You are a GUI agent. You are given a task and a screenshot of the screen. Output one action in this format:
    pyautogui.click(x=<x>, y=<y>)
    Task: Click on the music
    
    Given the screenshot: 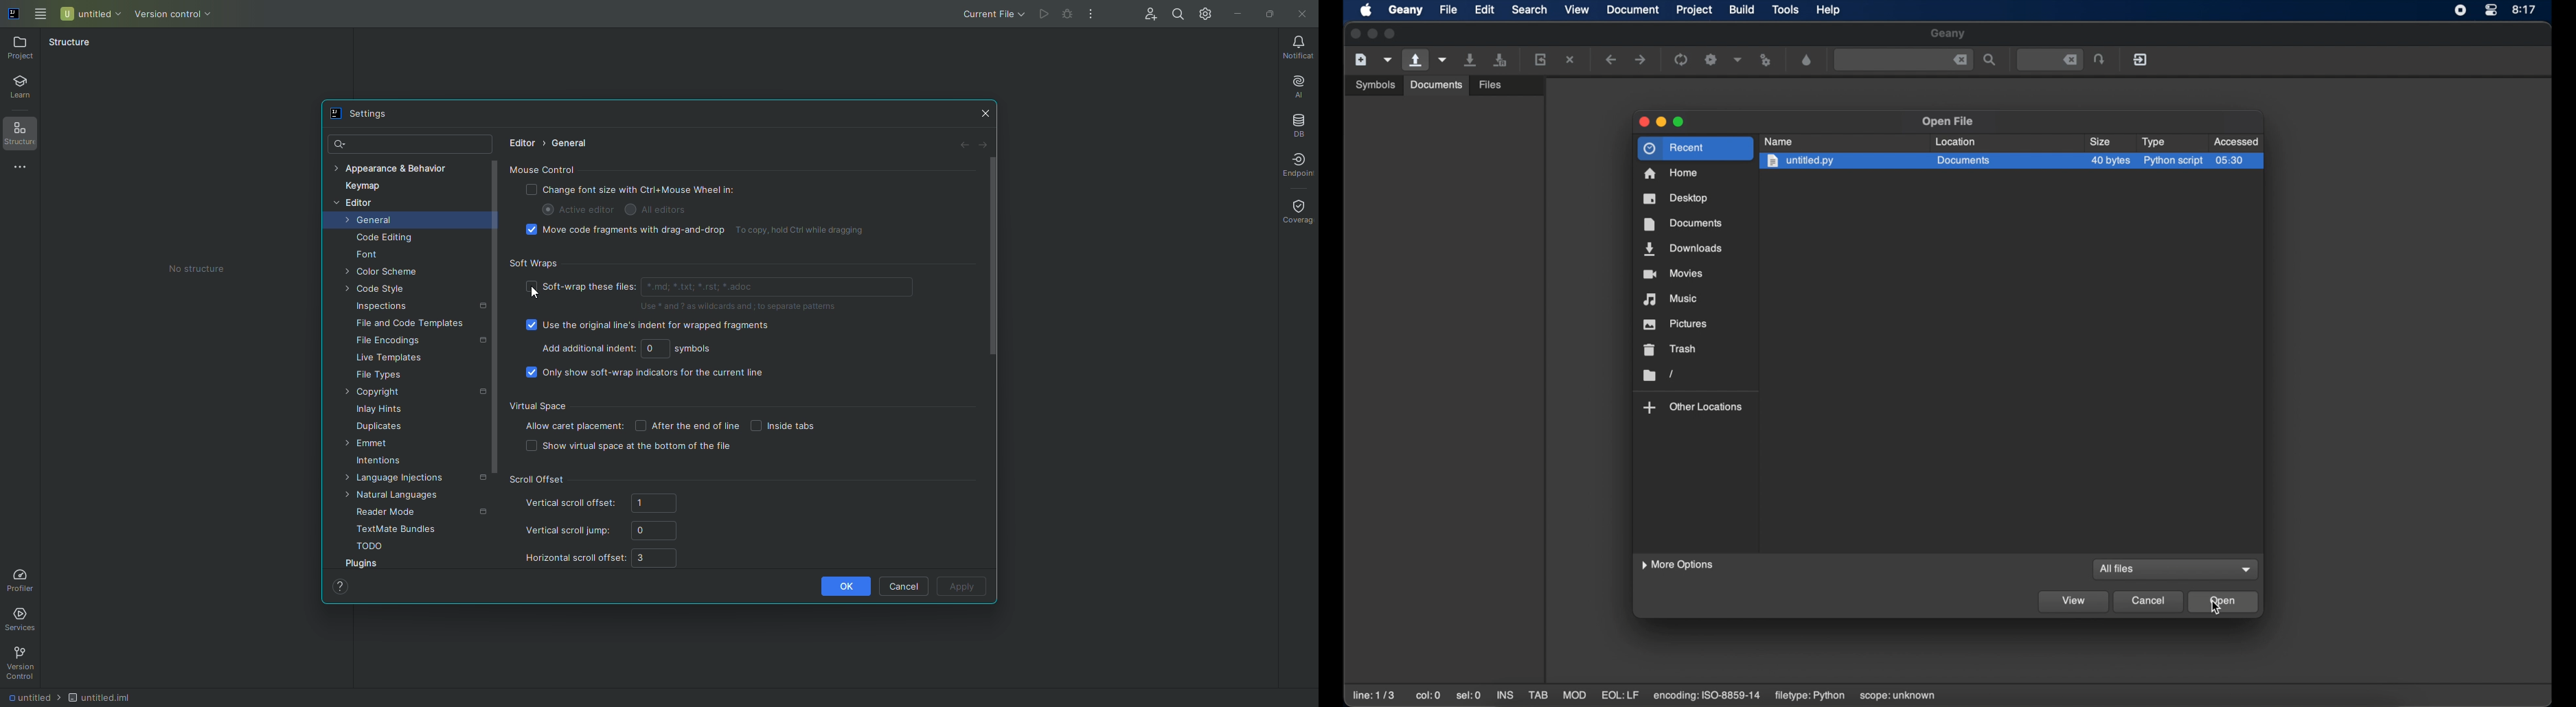 What is the action you would take?
    pyautogui.click(x=1670, y=299)
    